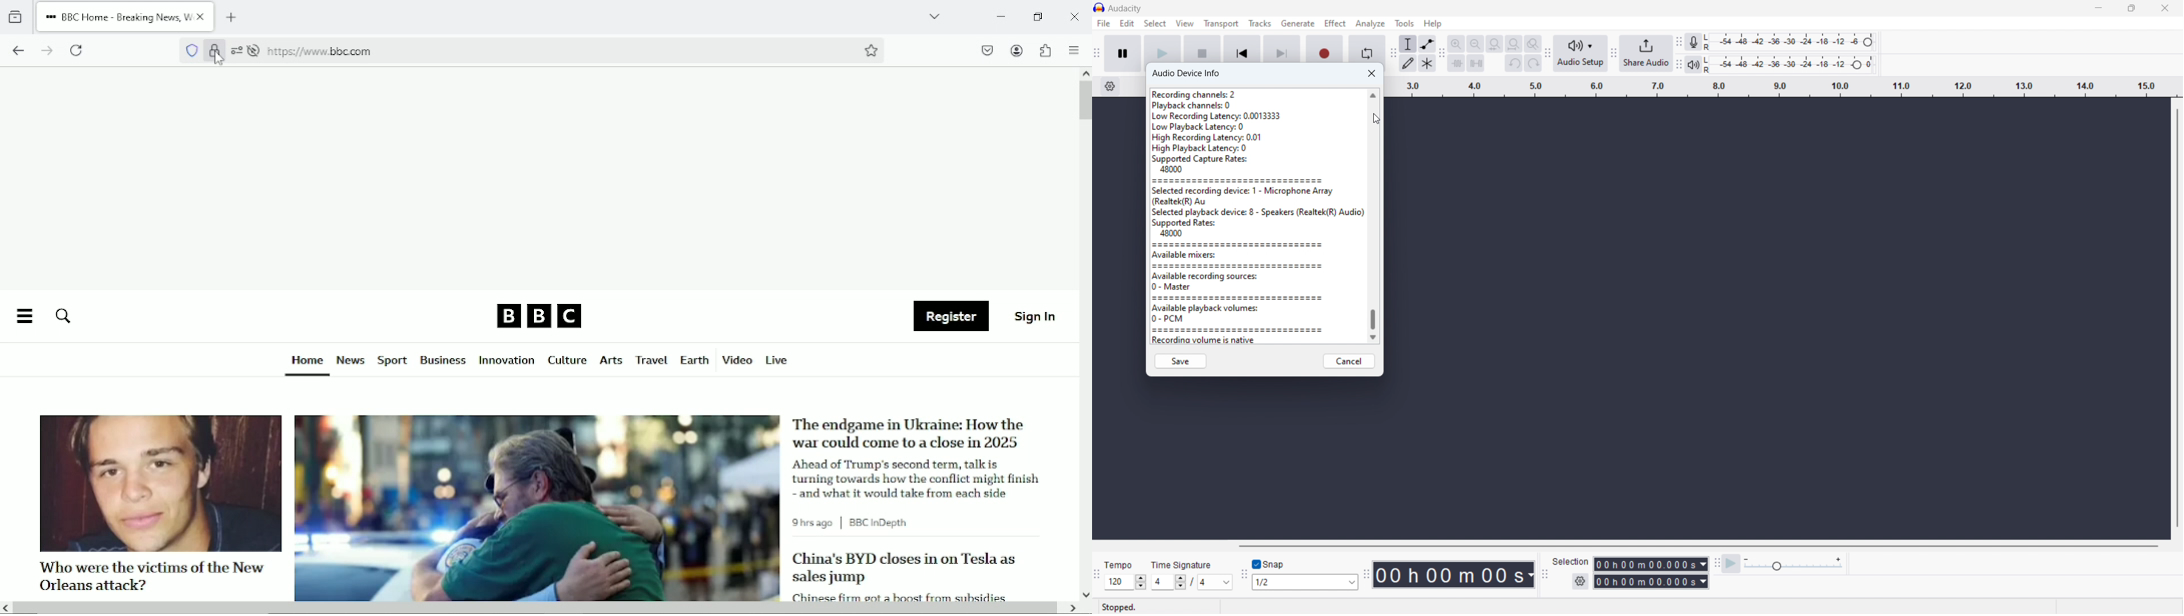 Image resolution: width=2184 pixels, height=616 pixels. What do you see at coordinates (1221, 23) in the screenshot?
I see `transport` at bounding box center [1221, 23].